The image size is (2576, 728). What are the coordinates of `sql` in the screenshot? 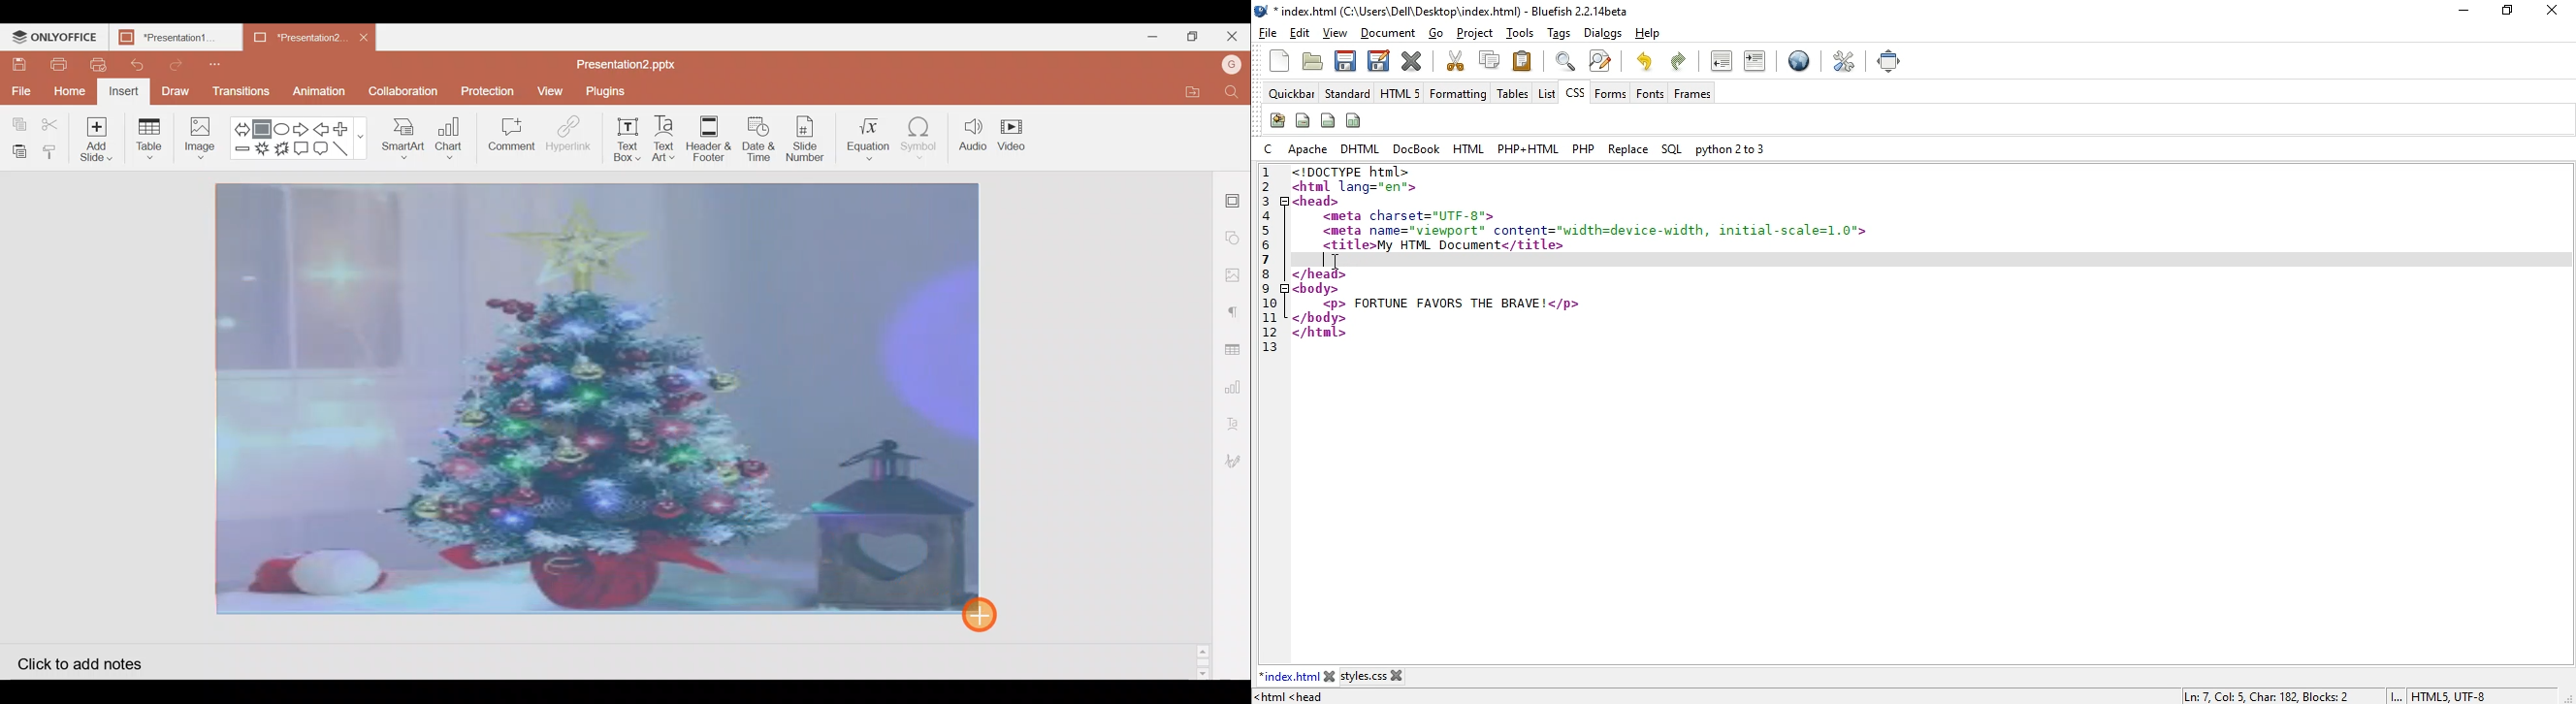 It's located at (1671, 150).